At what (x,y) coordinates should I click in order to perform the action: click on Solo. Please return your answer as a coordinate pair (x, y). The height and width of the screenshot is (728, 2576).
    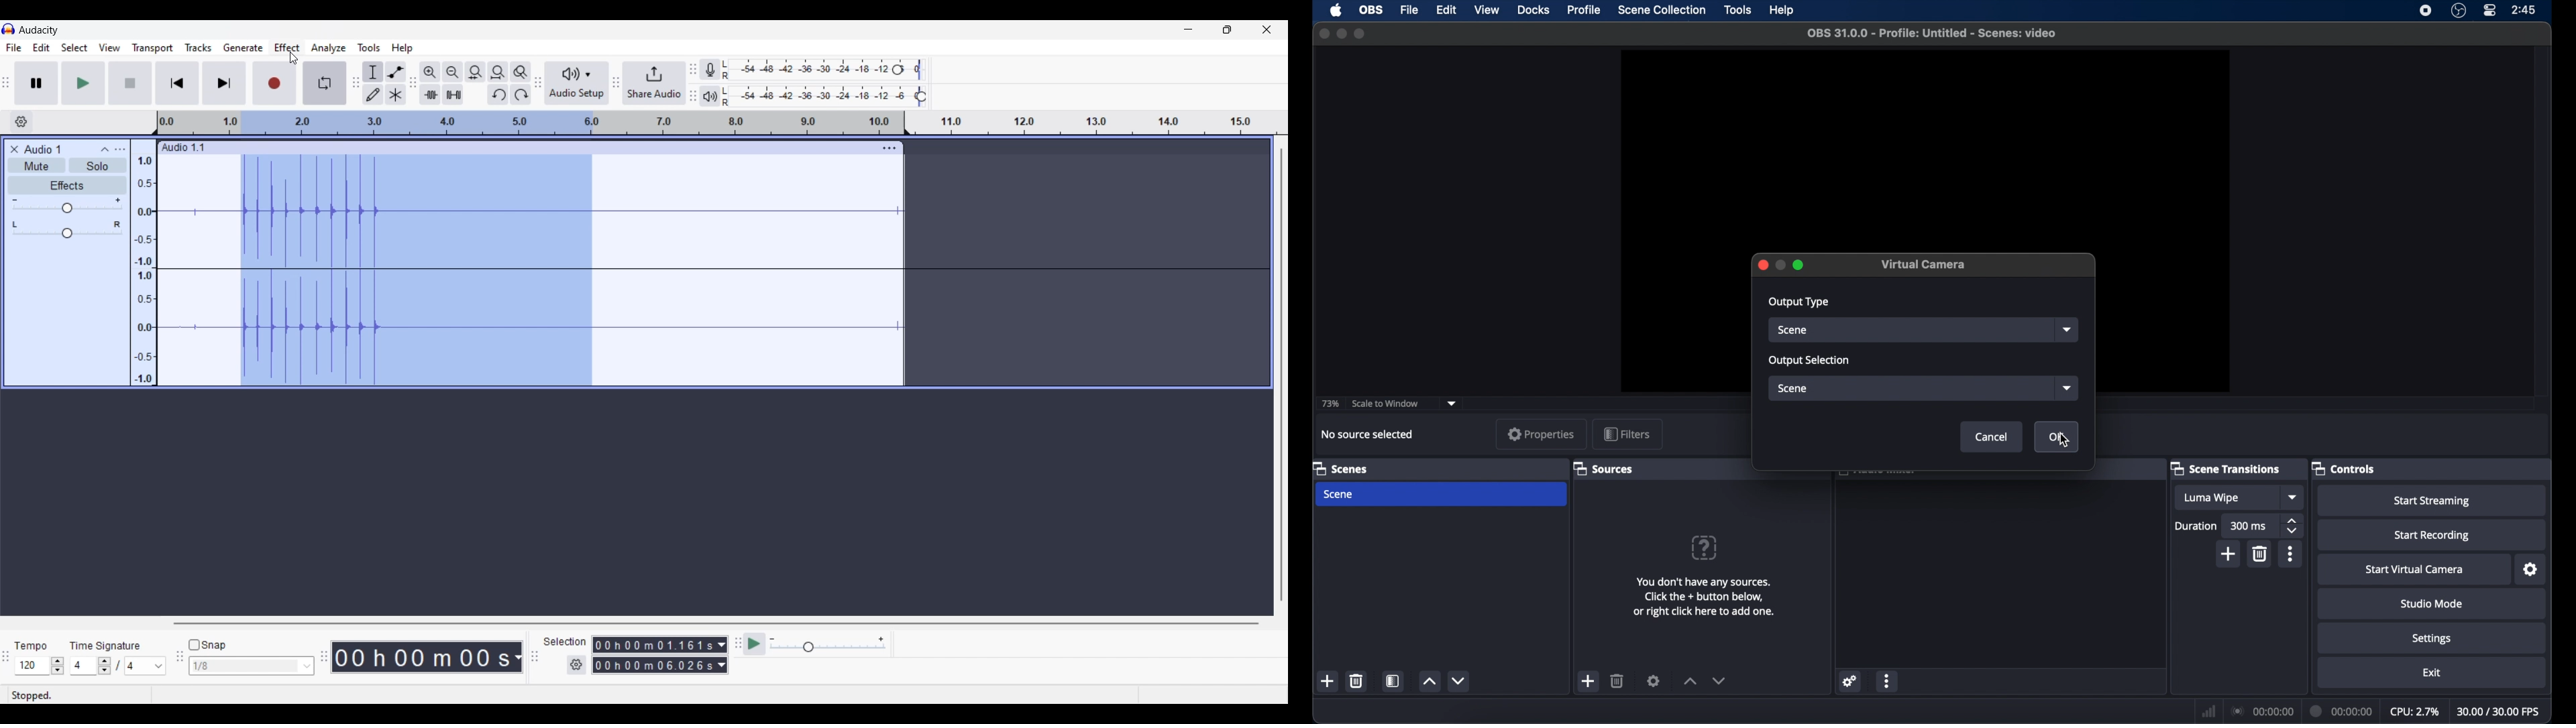
    Looking at the image, I should click on (97, 165).